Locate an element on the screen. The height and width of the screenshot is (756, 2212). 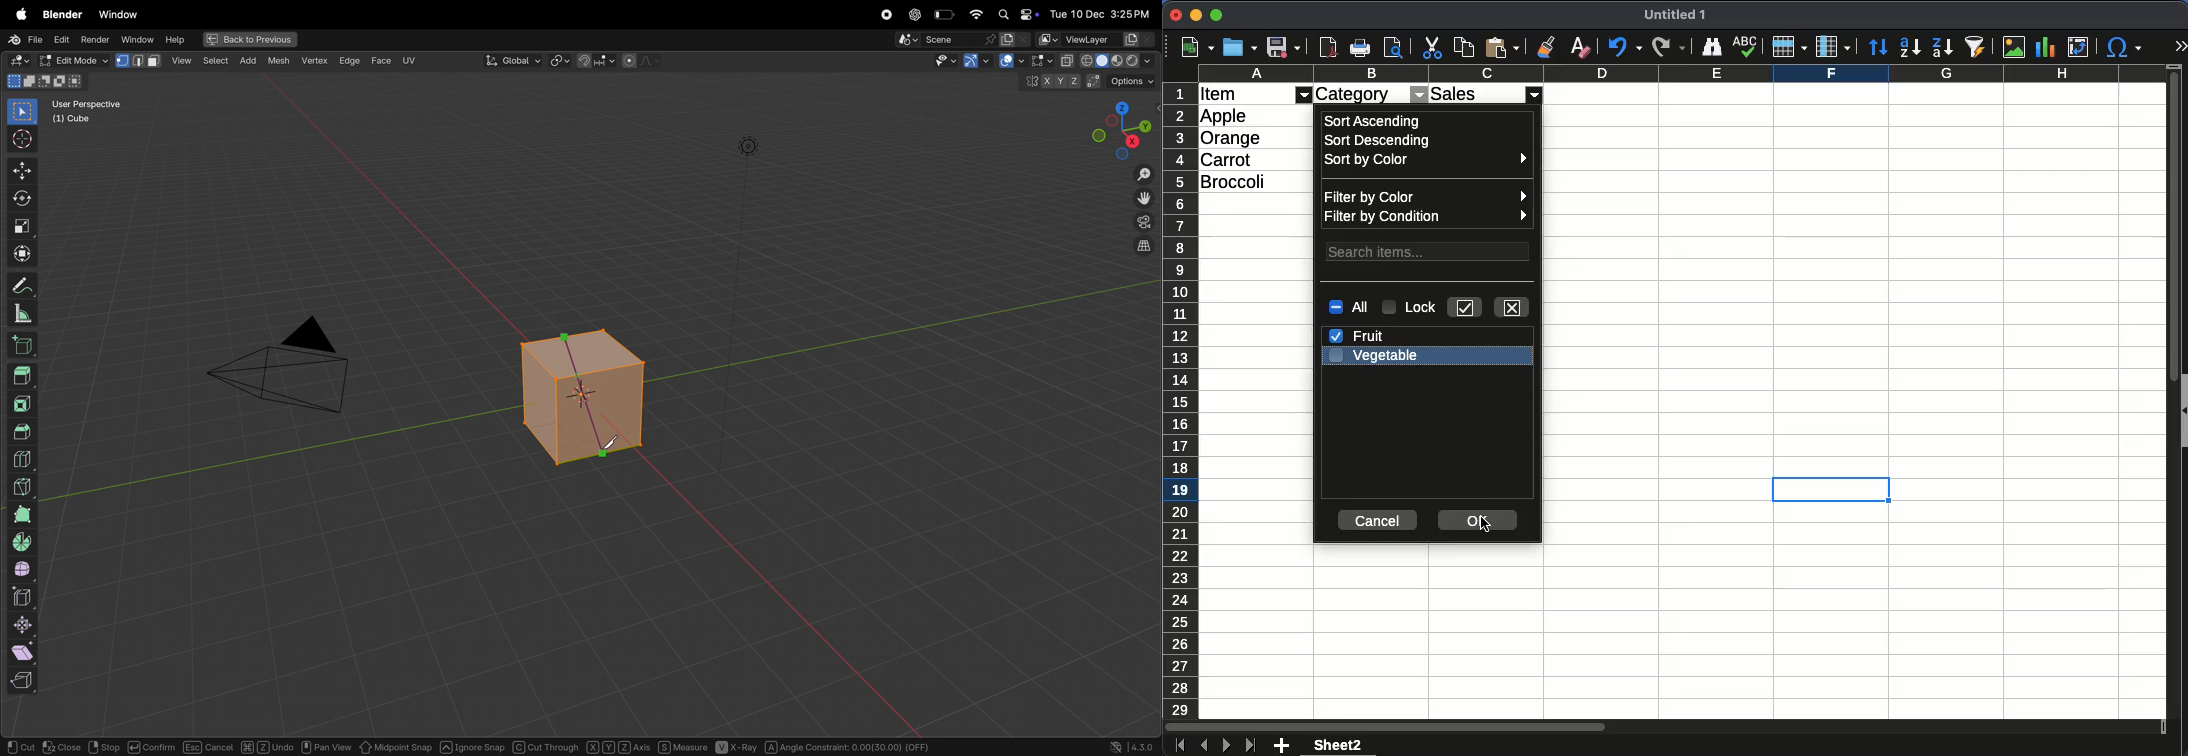
collapse is located at coordinates (2182, 409).